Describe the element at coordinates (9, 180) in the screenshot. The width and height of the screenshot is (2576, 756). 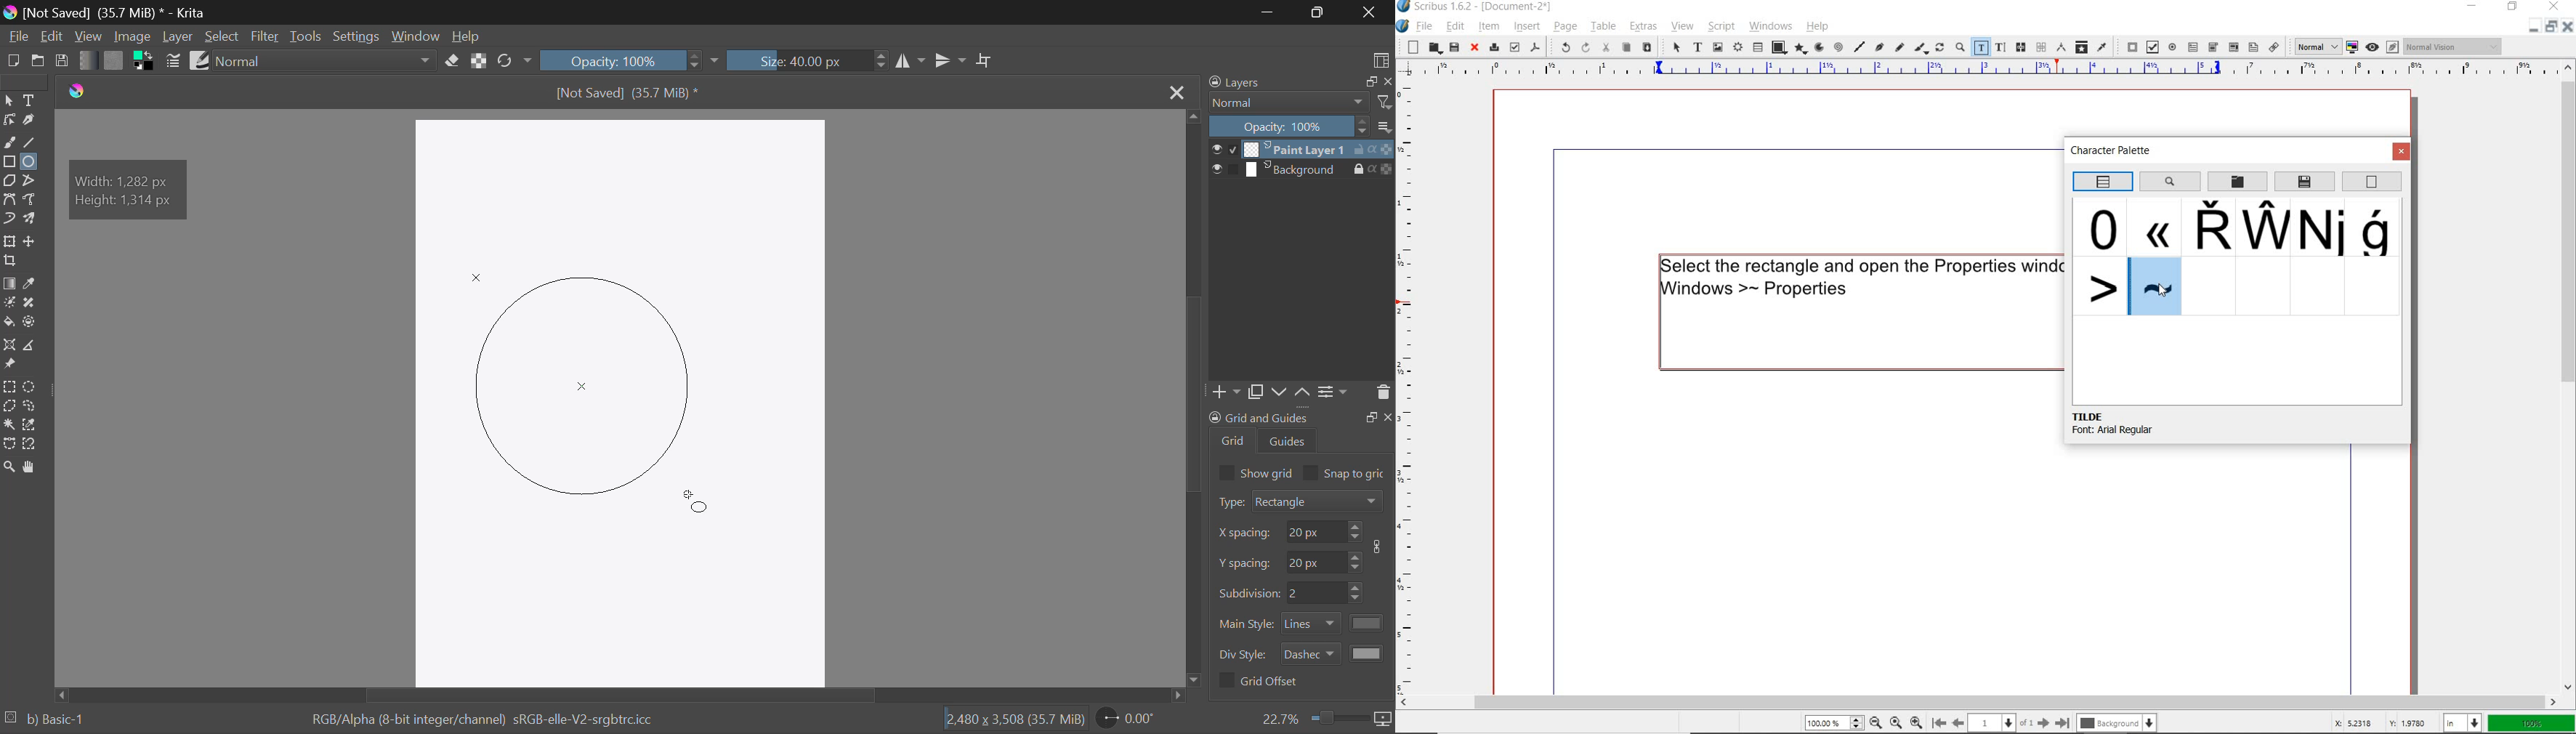
I see `Polygon` at that location.